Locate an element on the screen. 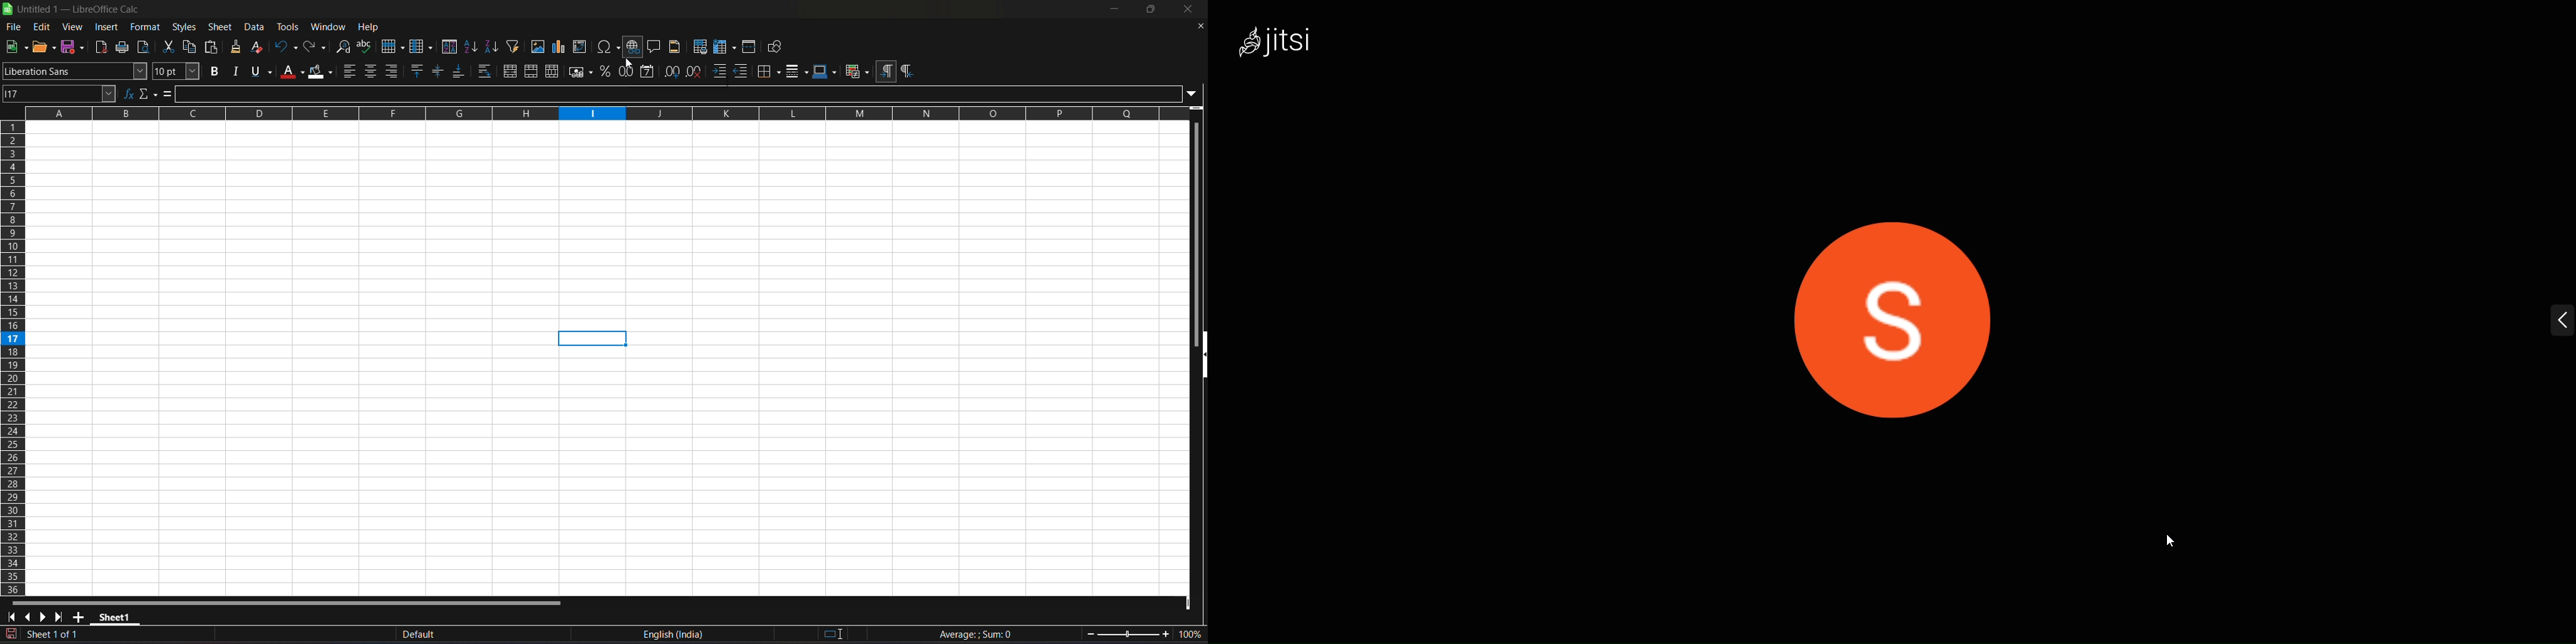 The image size is (2576, 644). new is located at coordinates (45, 47).